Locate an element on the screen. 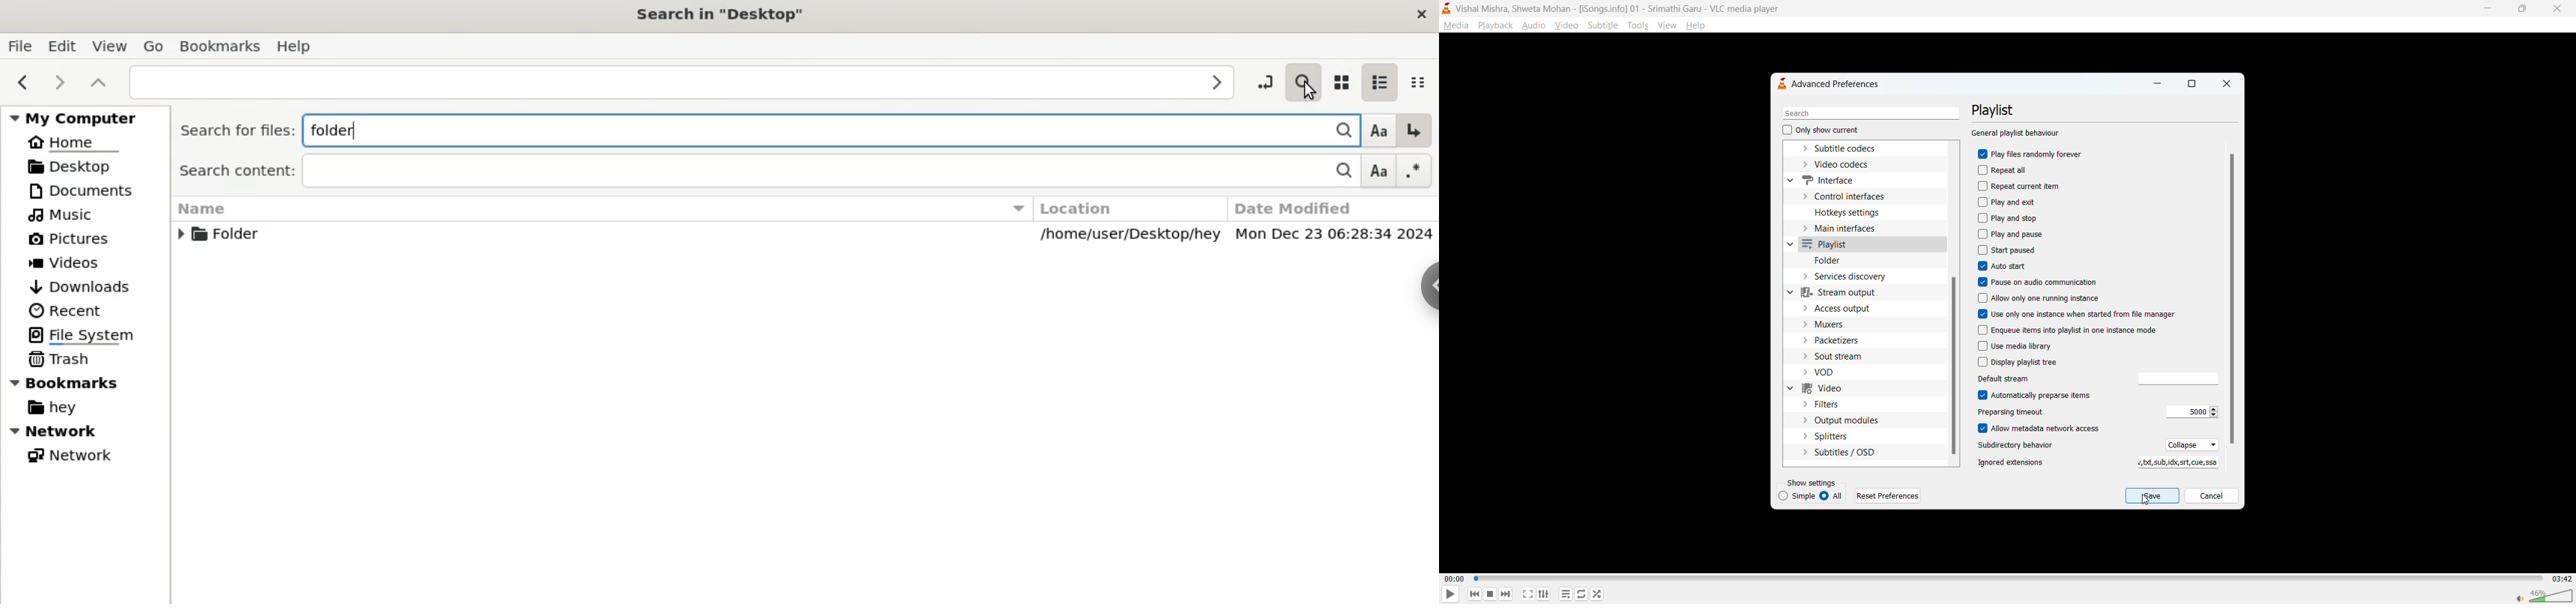 This screenshot has height=616, width=2576. all is located at coordinates (1834, 496).